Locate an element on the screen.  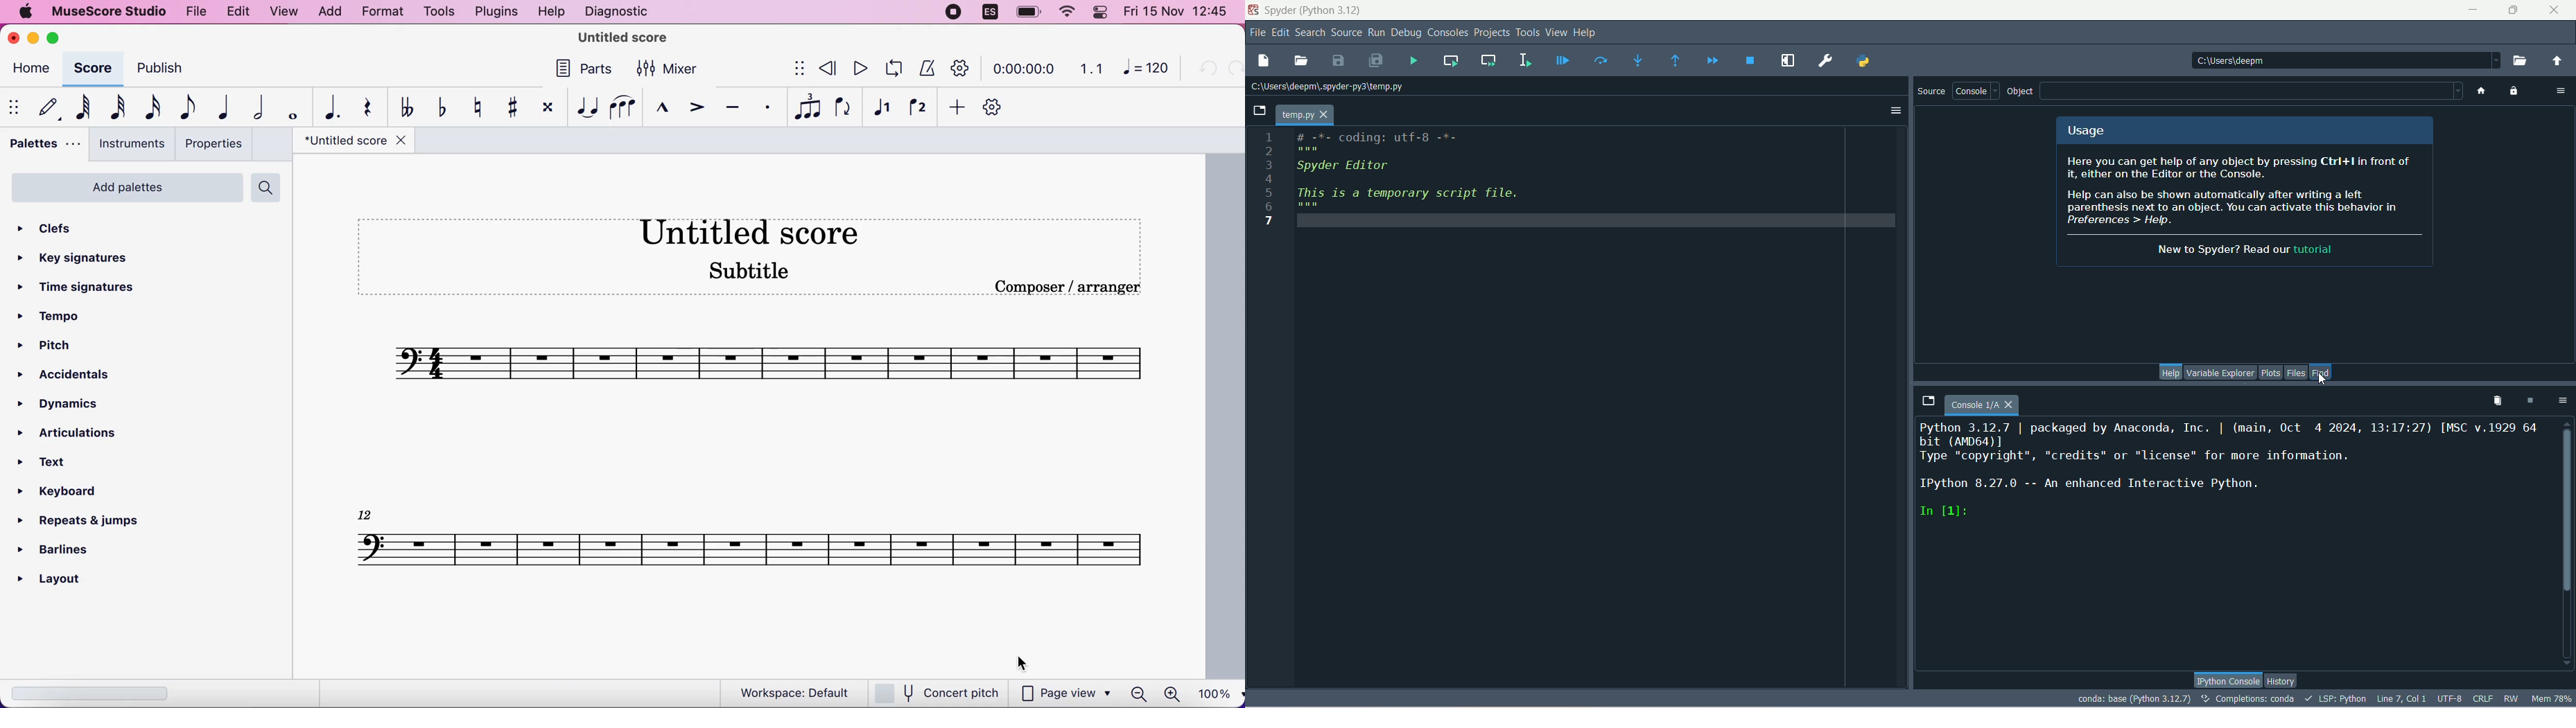
toggle double flat is located at coordinates (402, 106).